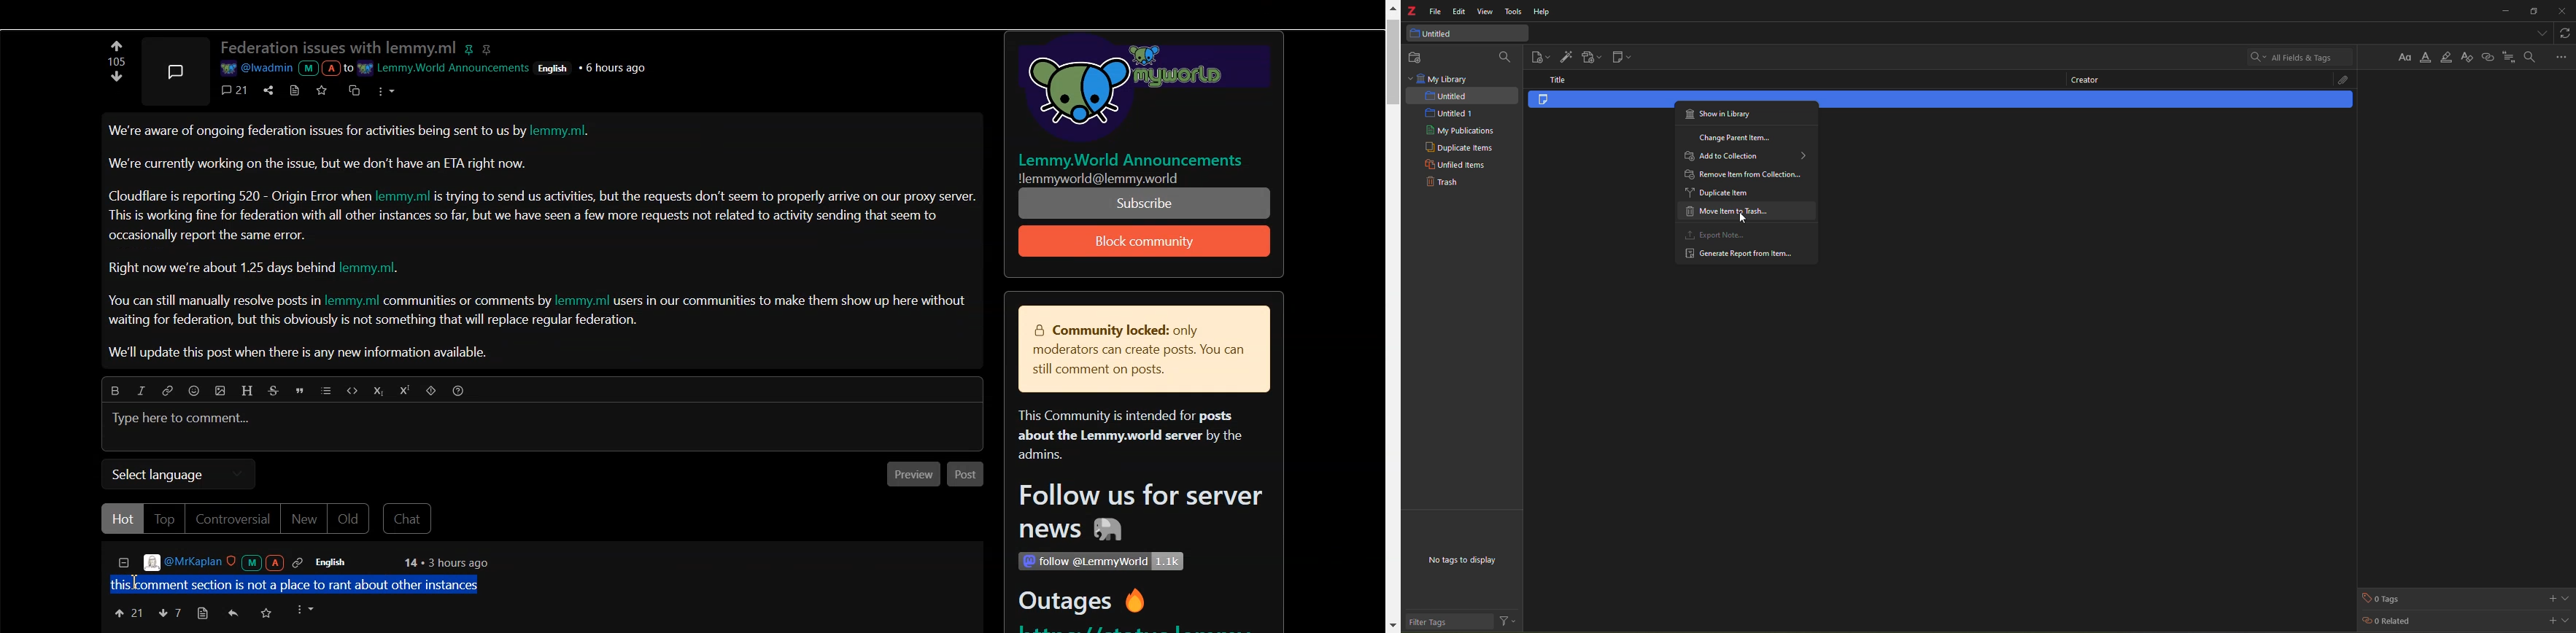  What do you see at coordinates (2447, 58) in the screenshot?
I see `highlight text` at bounding box center [2447, 58].